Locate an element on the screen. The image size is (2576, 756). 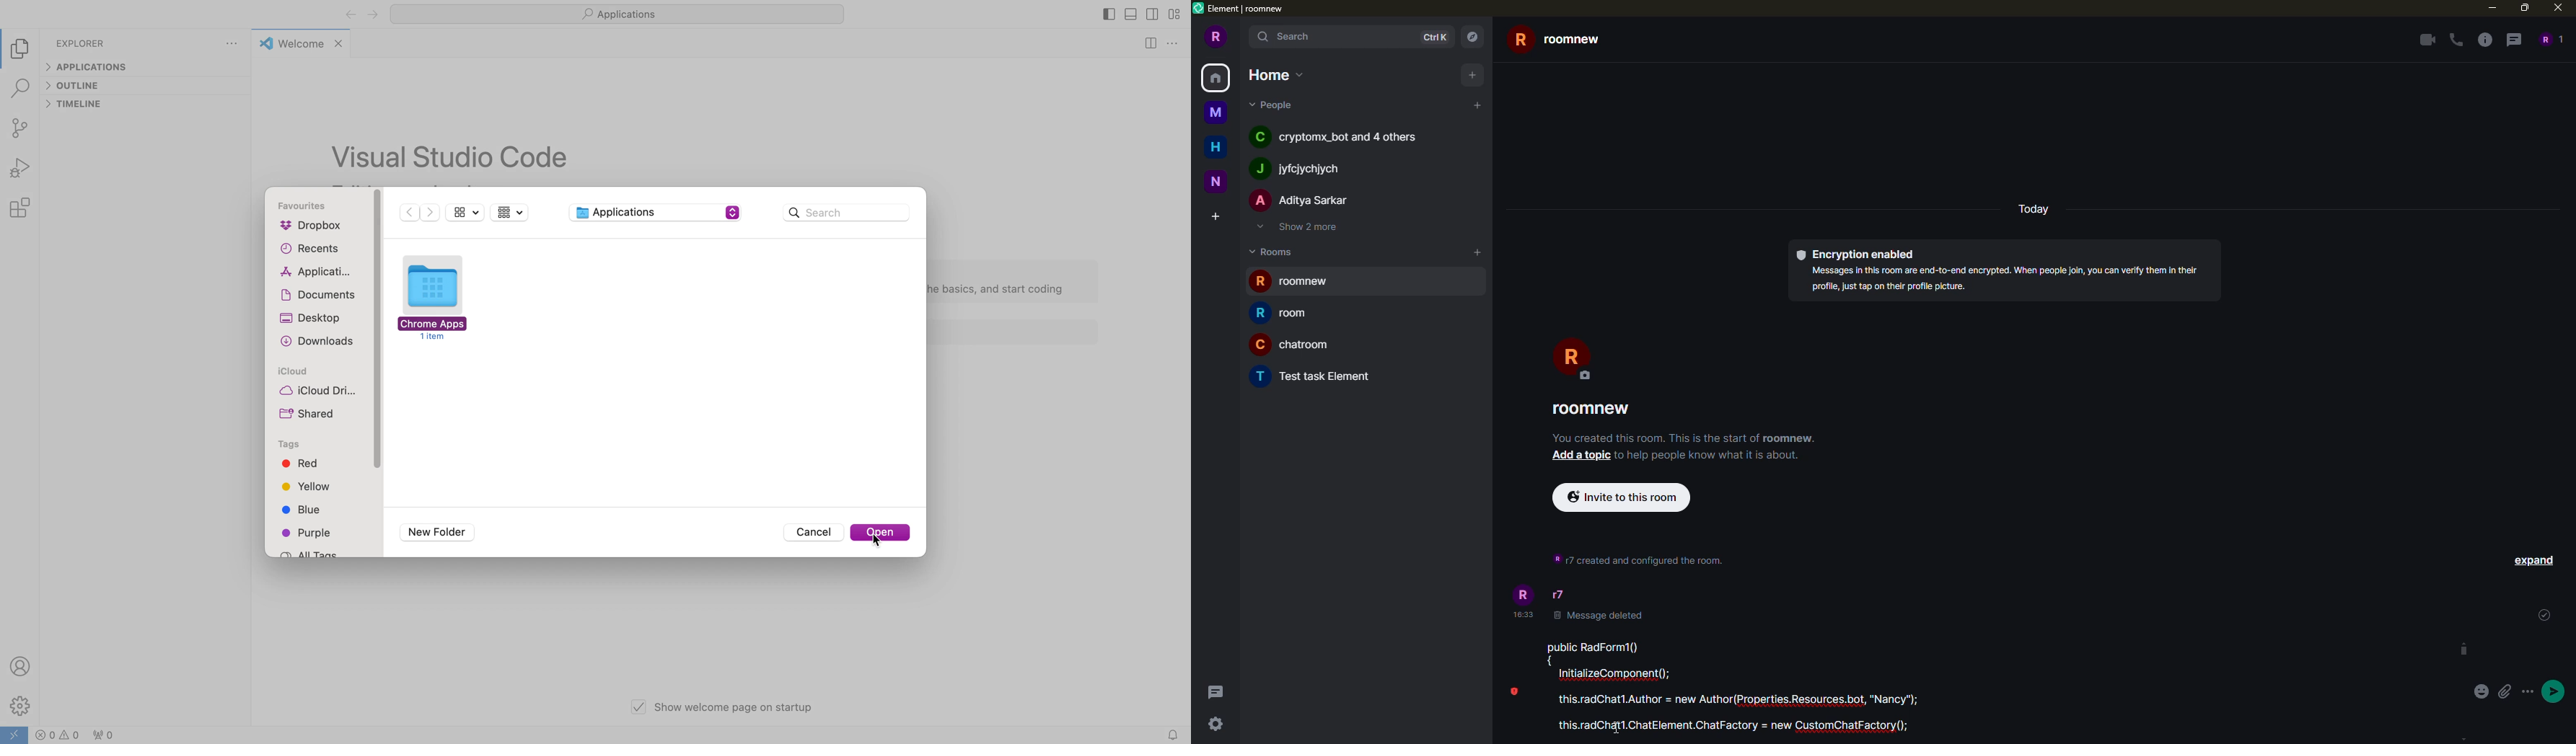
more options is located at coordinates (1172, 45).